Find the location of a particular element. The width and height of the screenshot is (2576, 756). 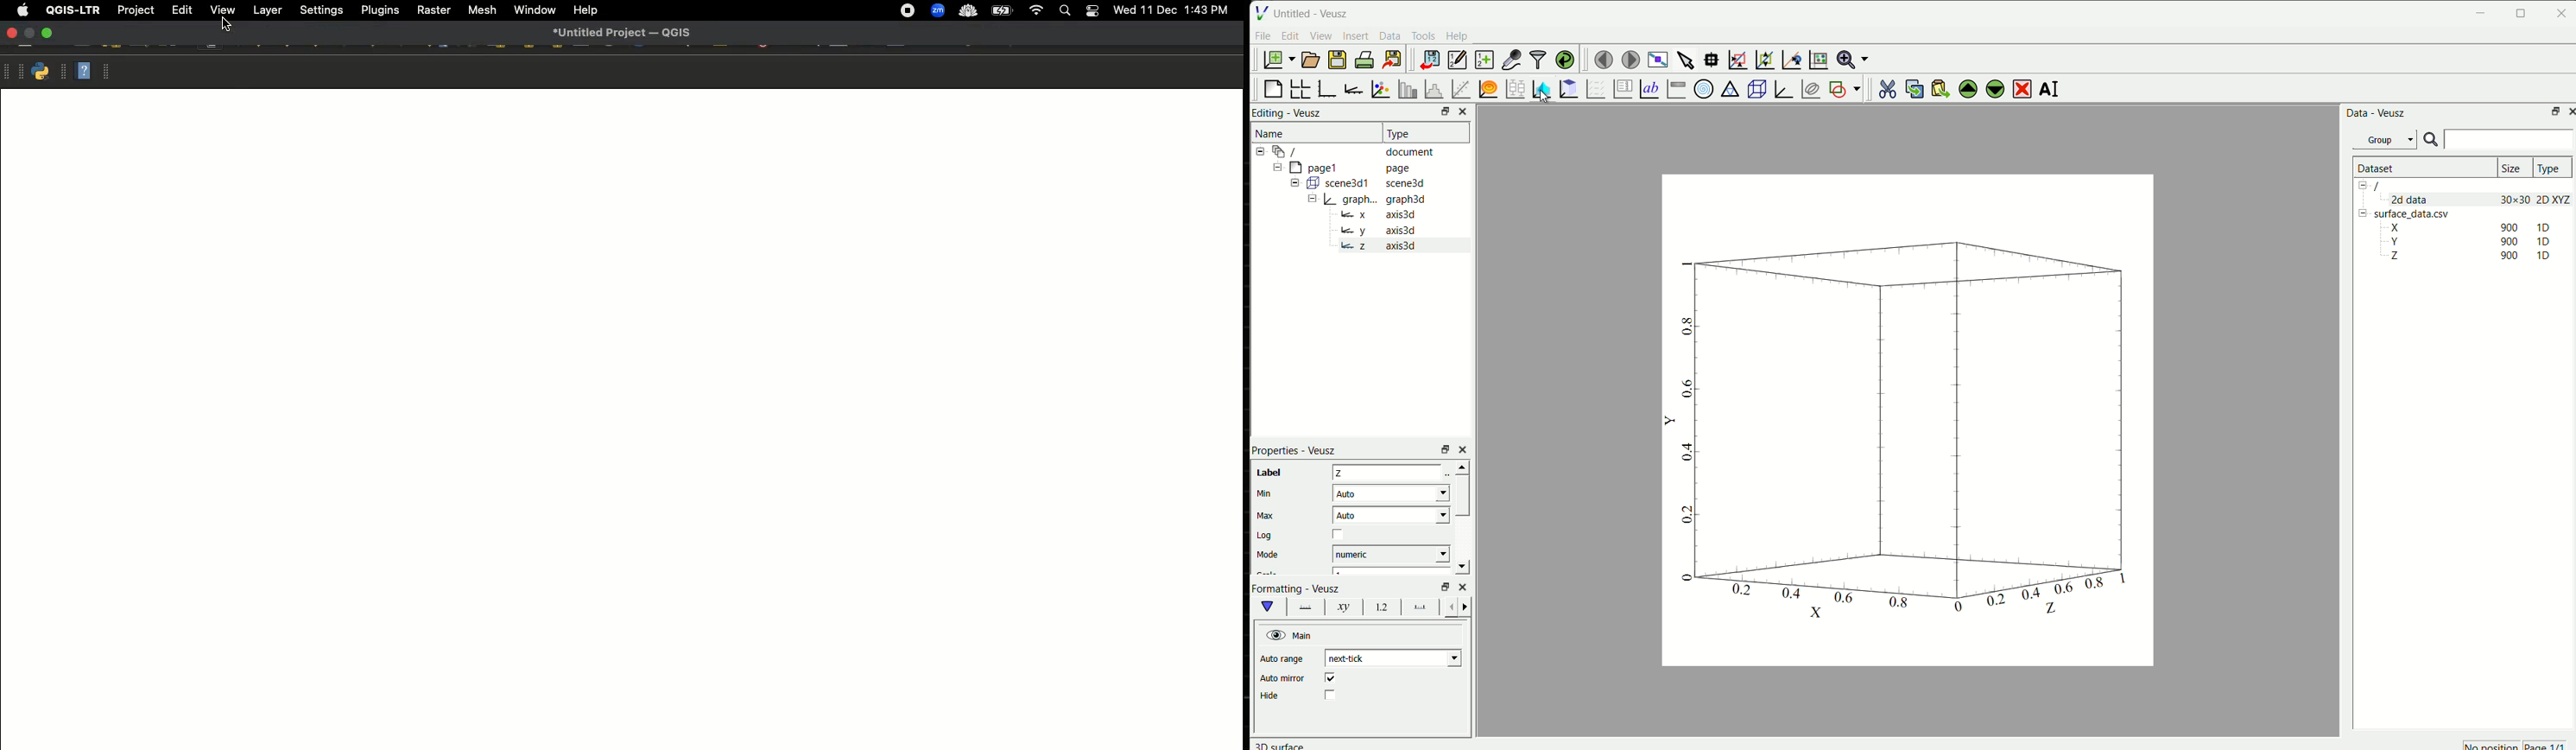

arrange graphs in a grid is located at coordinates (1301, 88).